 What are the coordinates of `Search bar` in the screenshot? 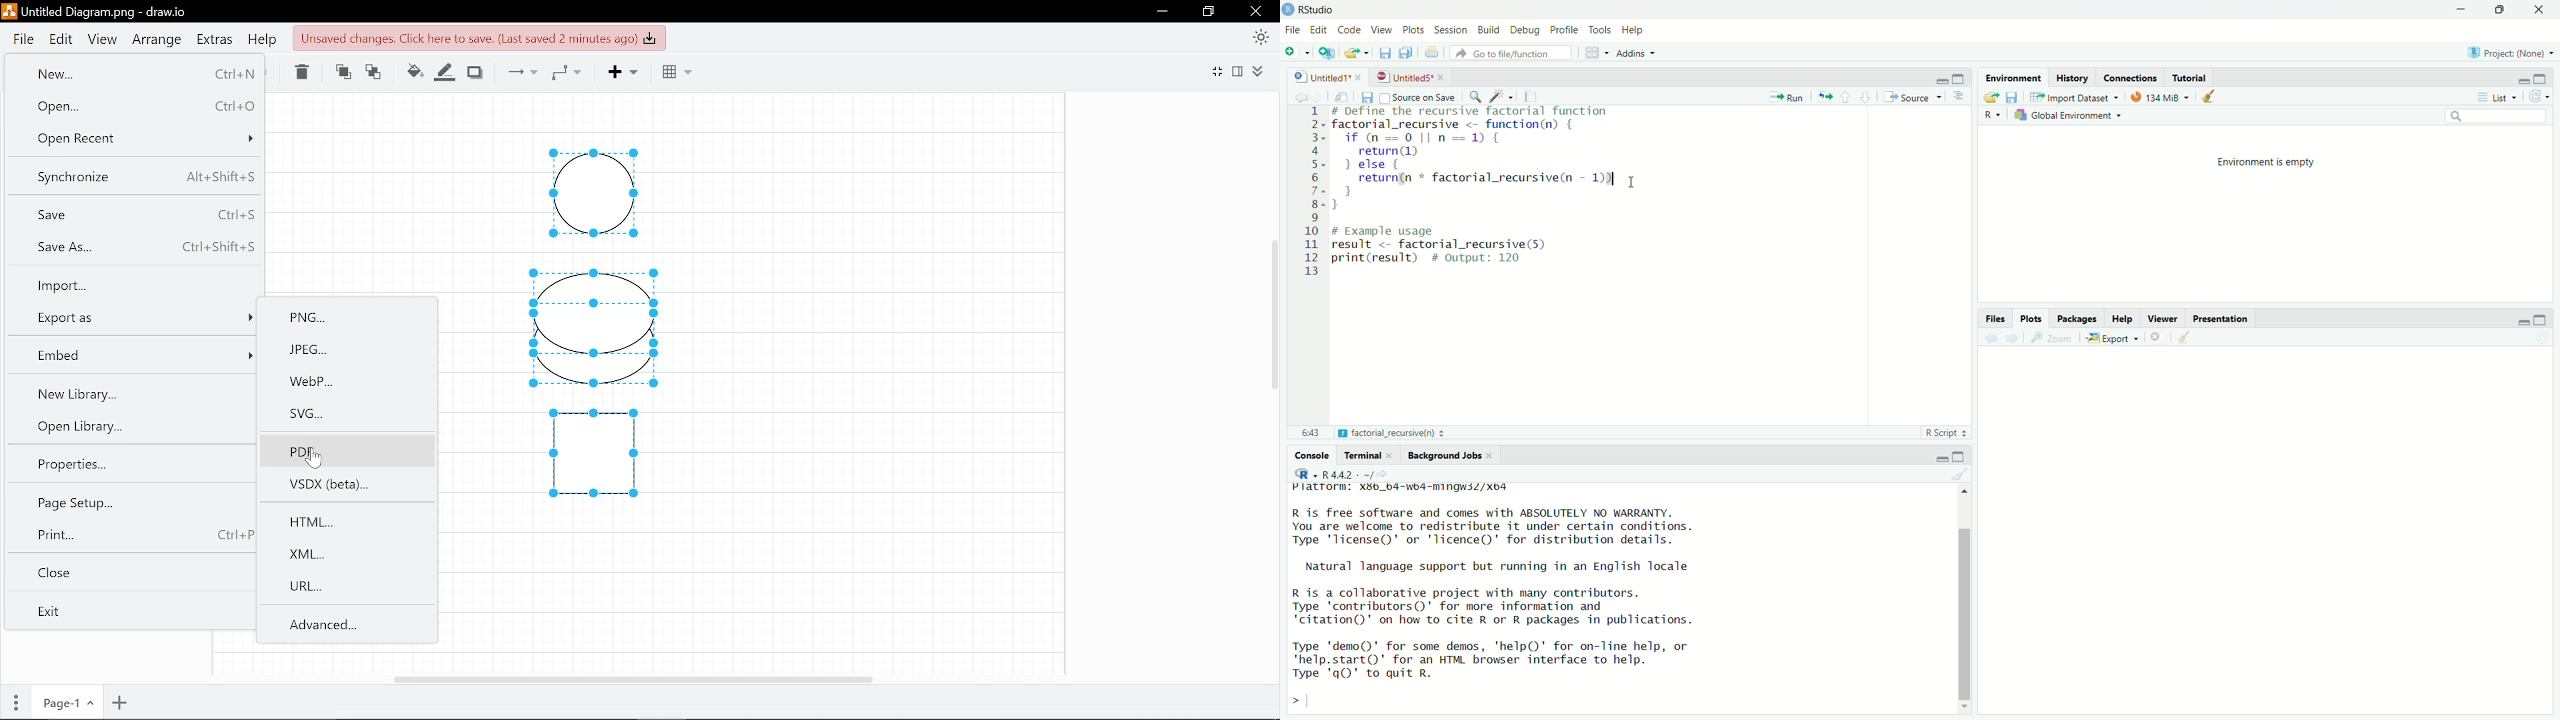 It's located at (2500, 118).